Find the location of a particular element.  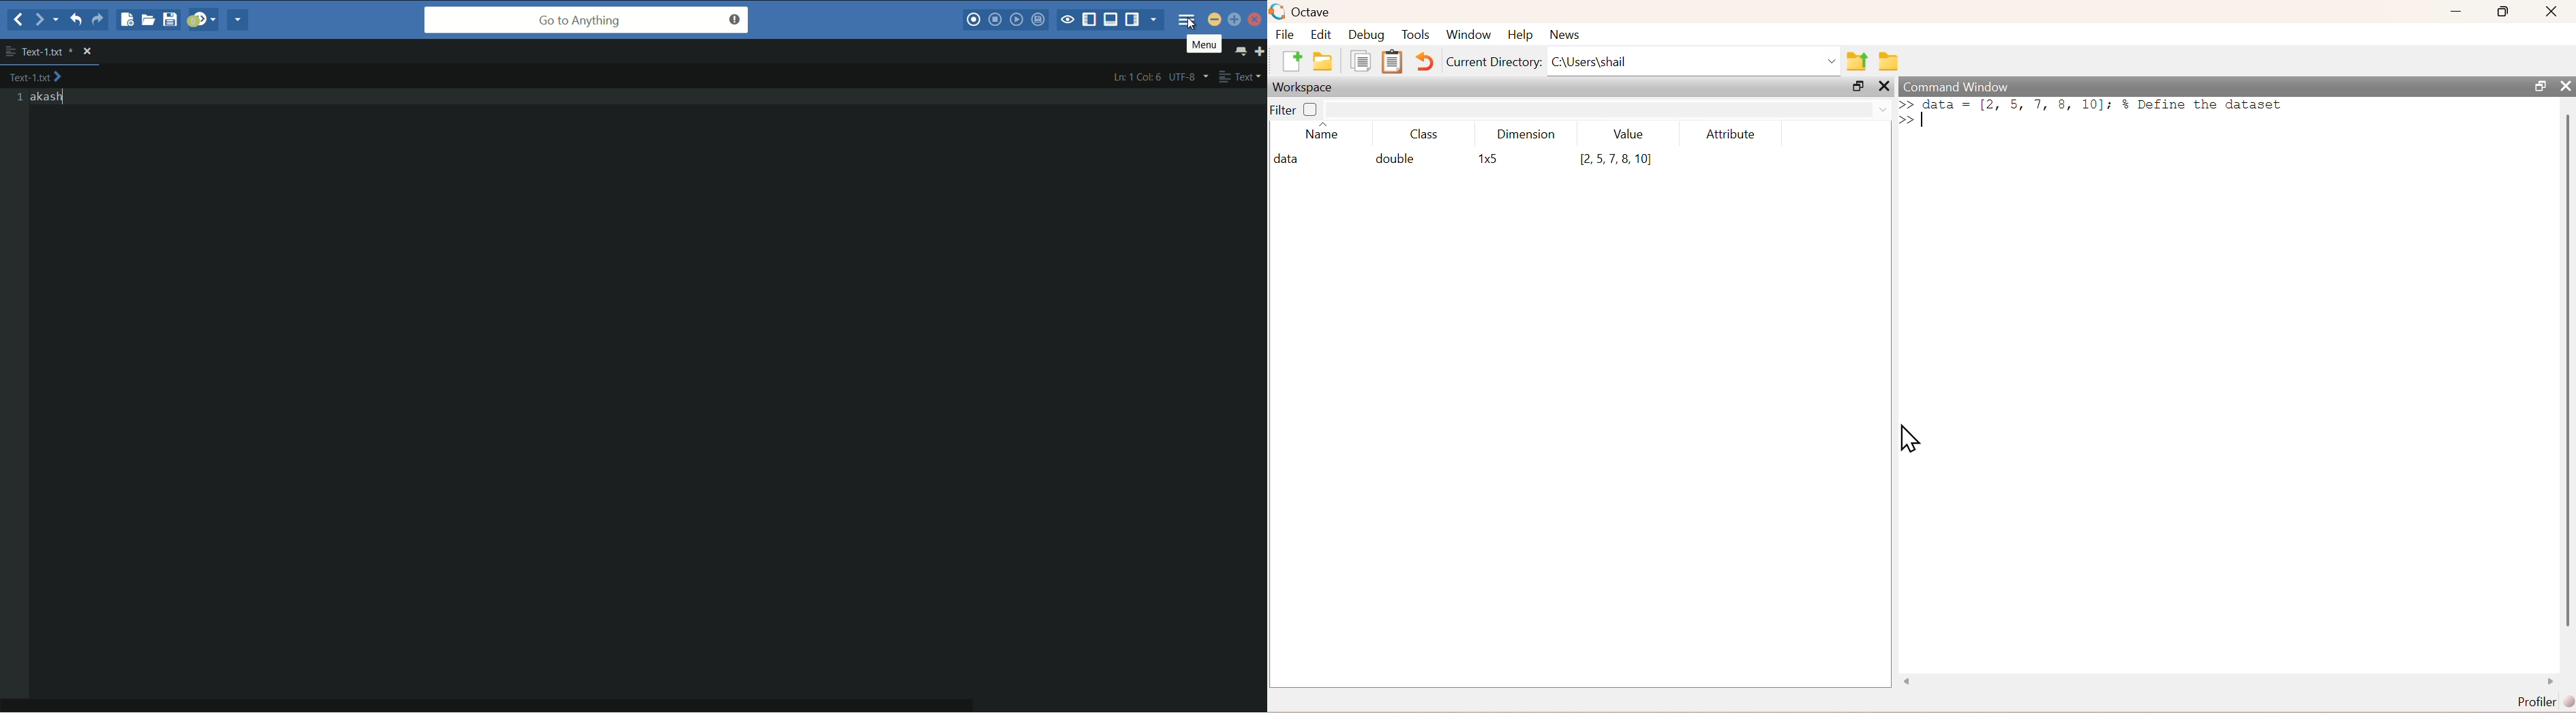

scroll bar is located at coordinates (2567, 373).